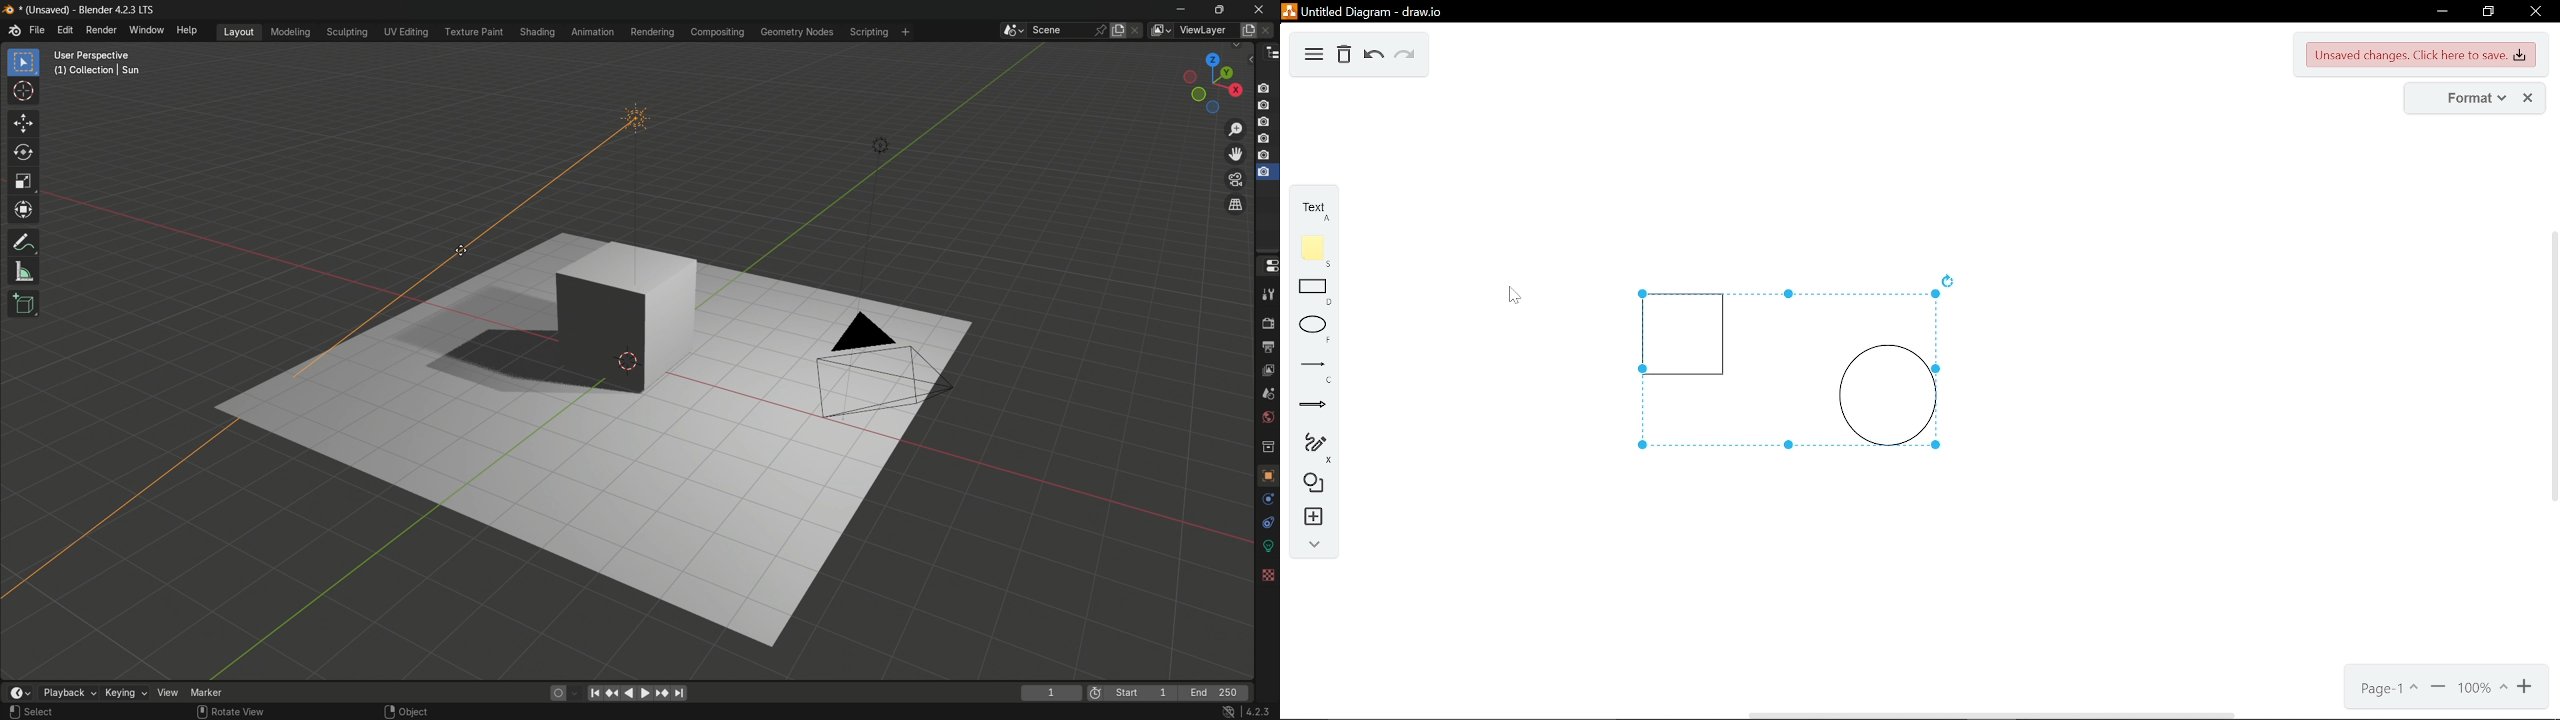  What do you see at coordinates (2537, 13) in the screenshot?
I see `close` at bounding box center [2537, 13].